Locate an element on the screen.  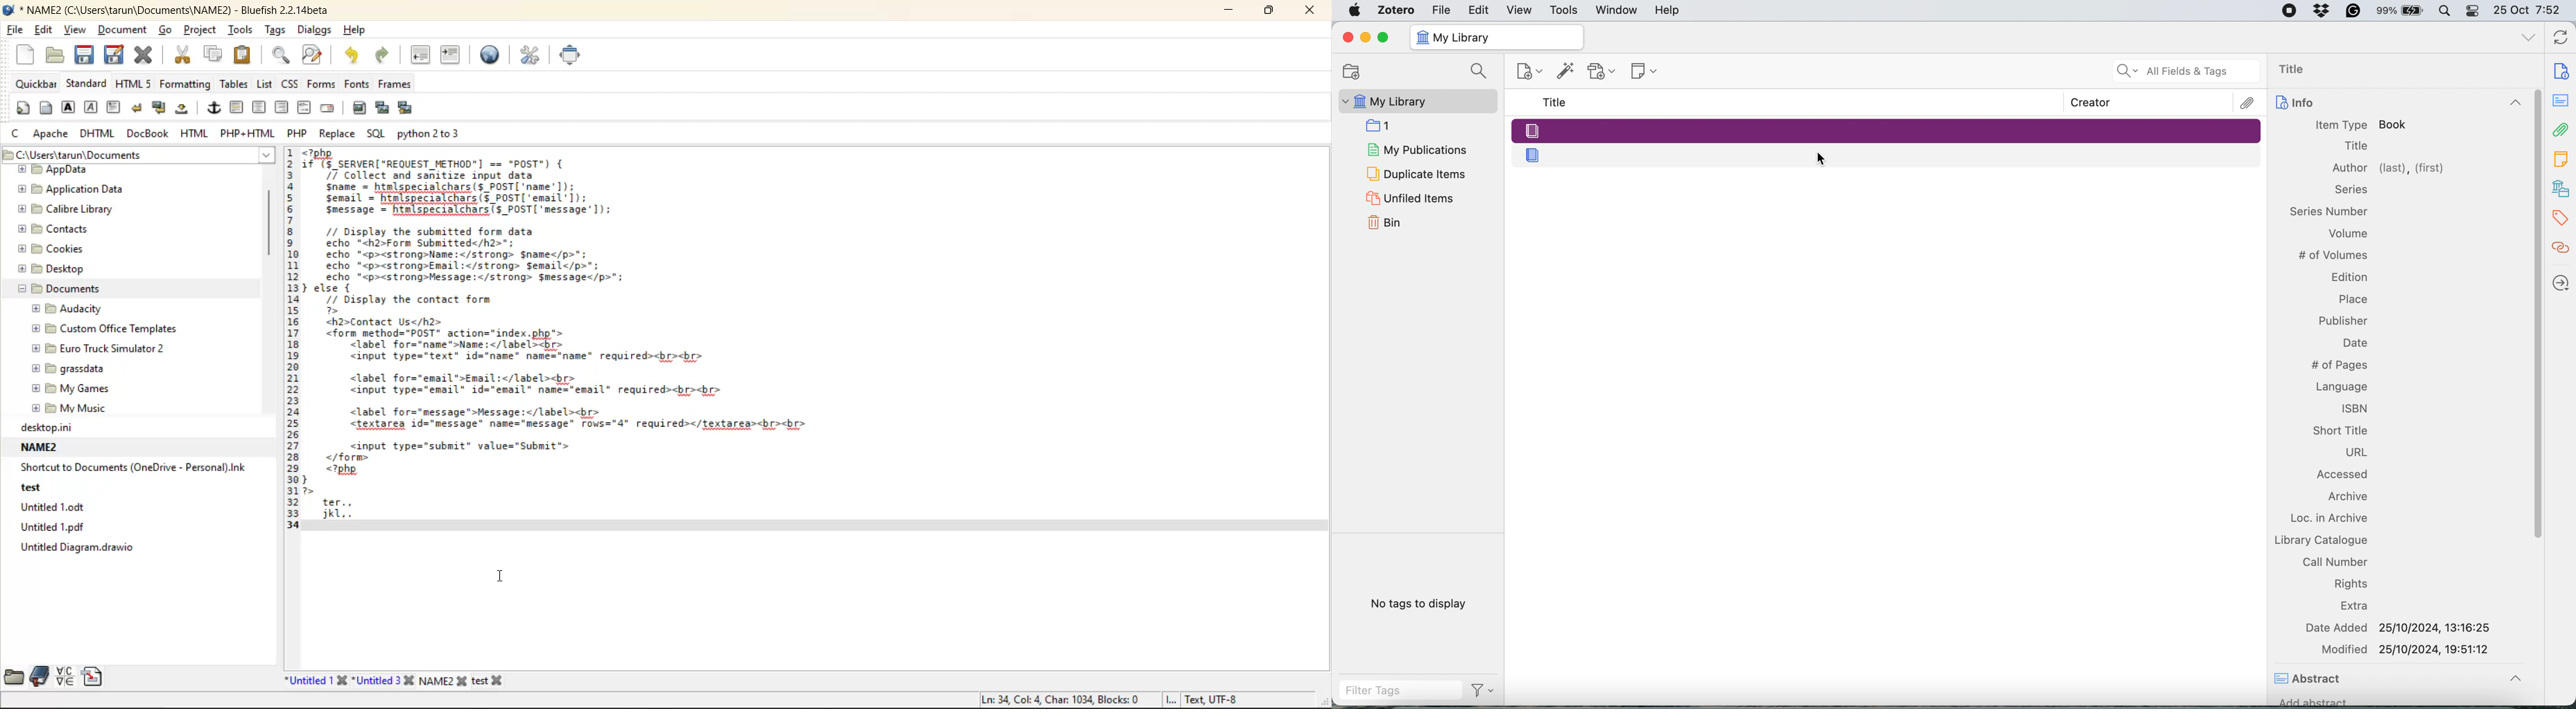
list all tabs is located at coordinates (2529, 39).